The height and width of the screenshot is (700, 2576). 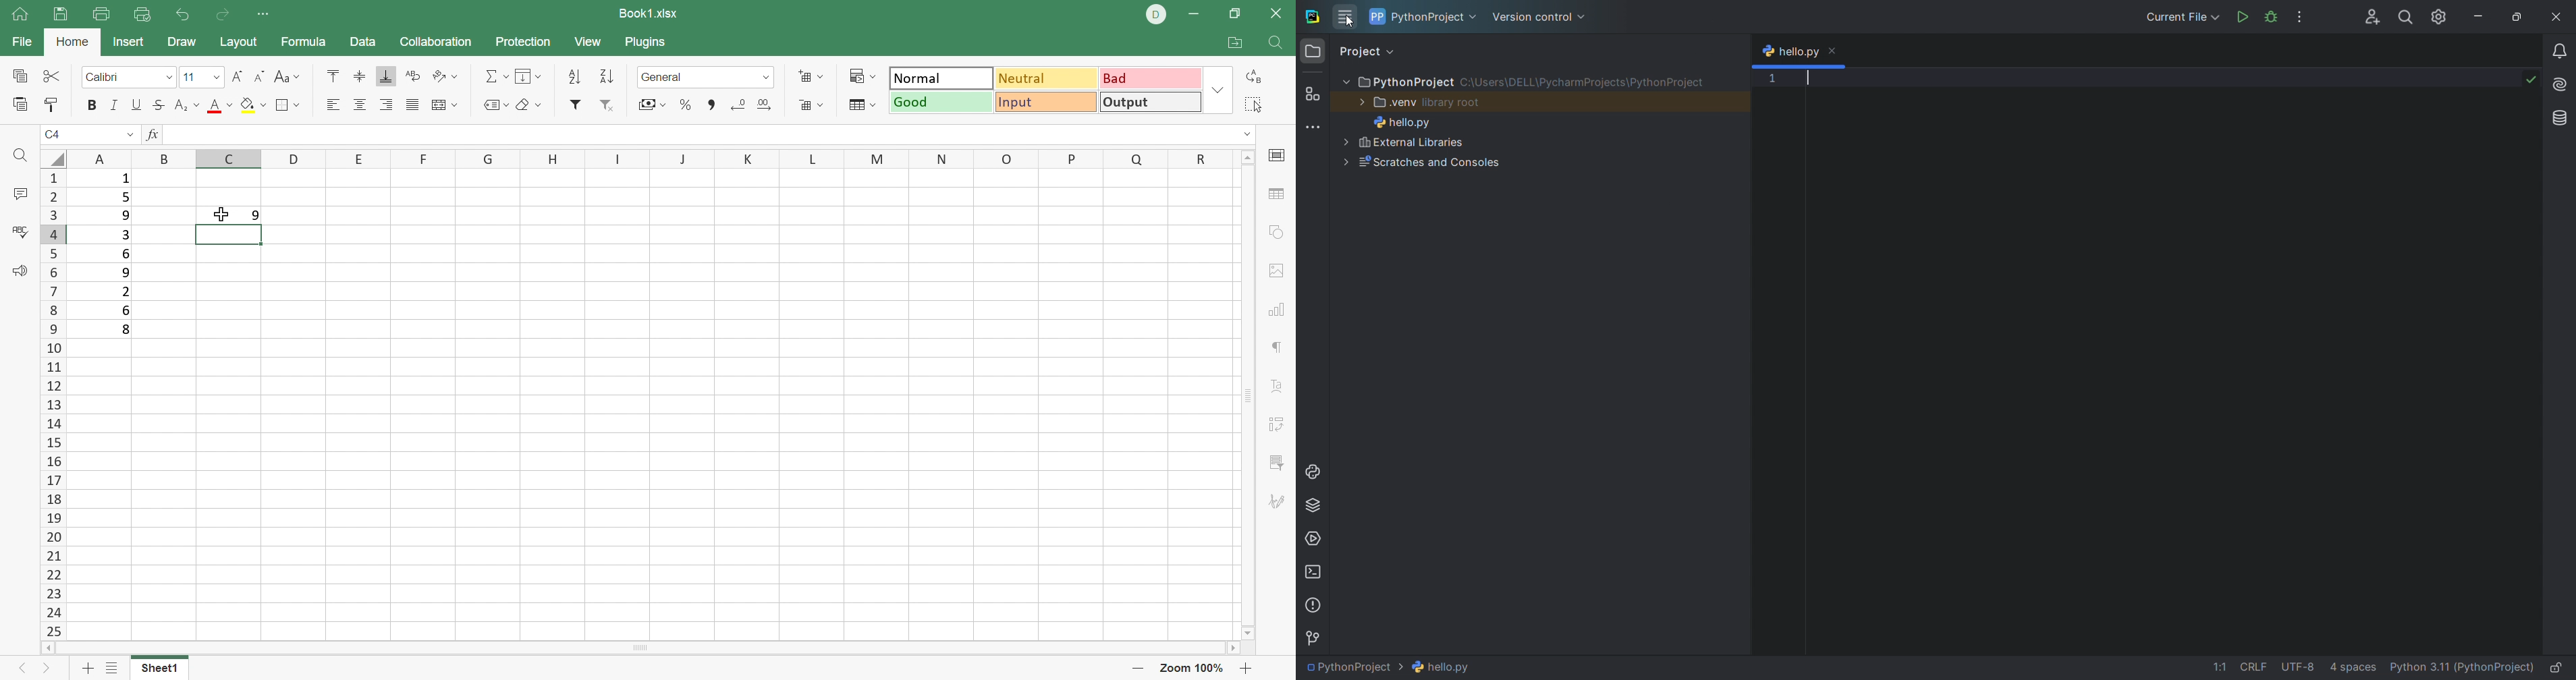 What do you see at coordinates (588, 40) in the screenshot?
I see `View` at bounding box center [588, 40].